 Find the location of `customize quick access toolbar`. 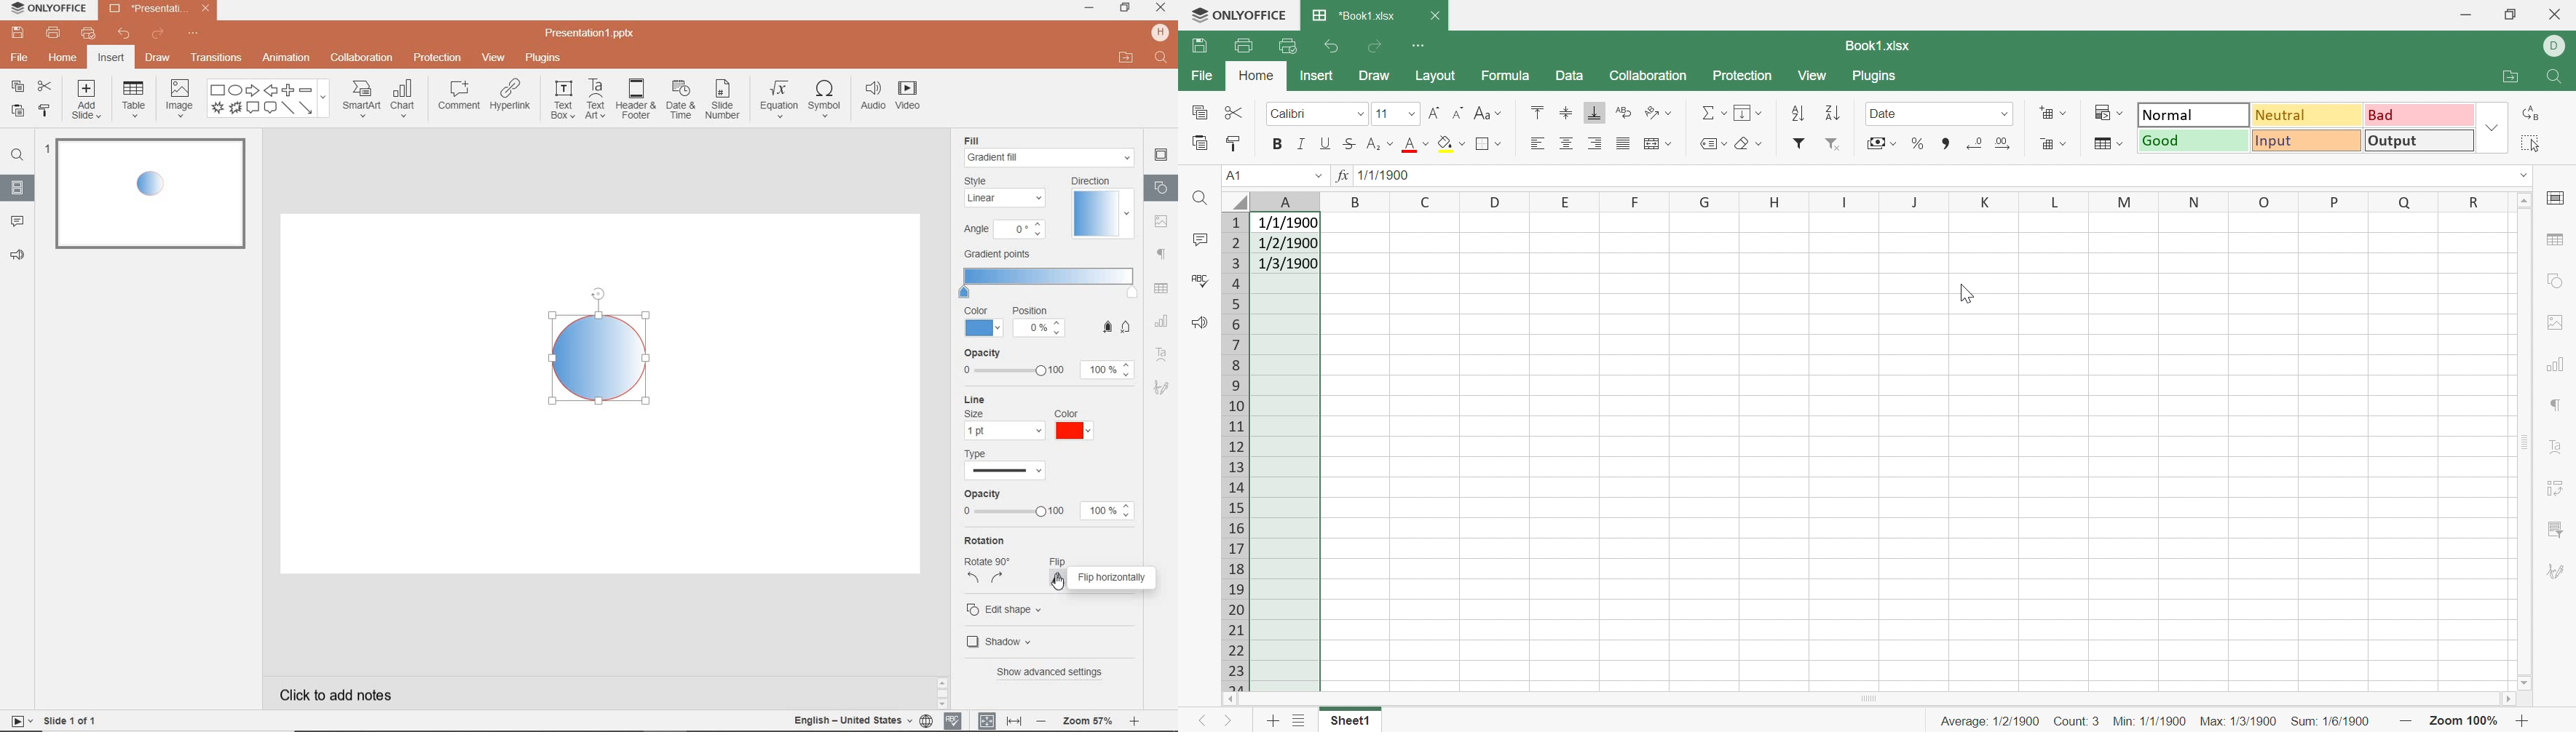

customize quick access toolbar is located at coordinates (194, 32).